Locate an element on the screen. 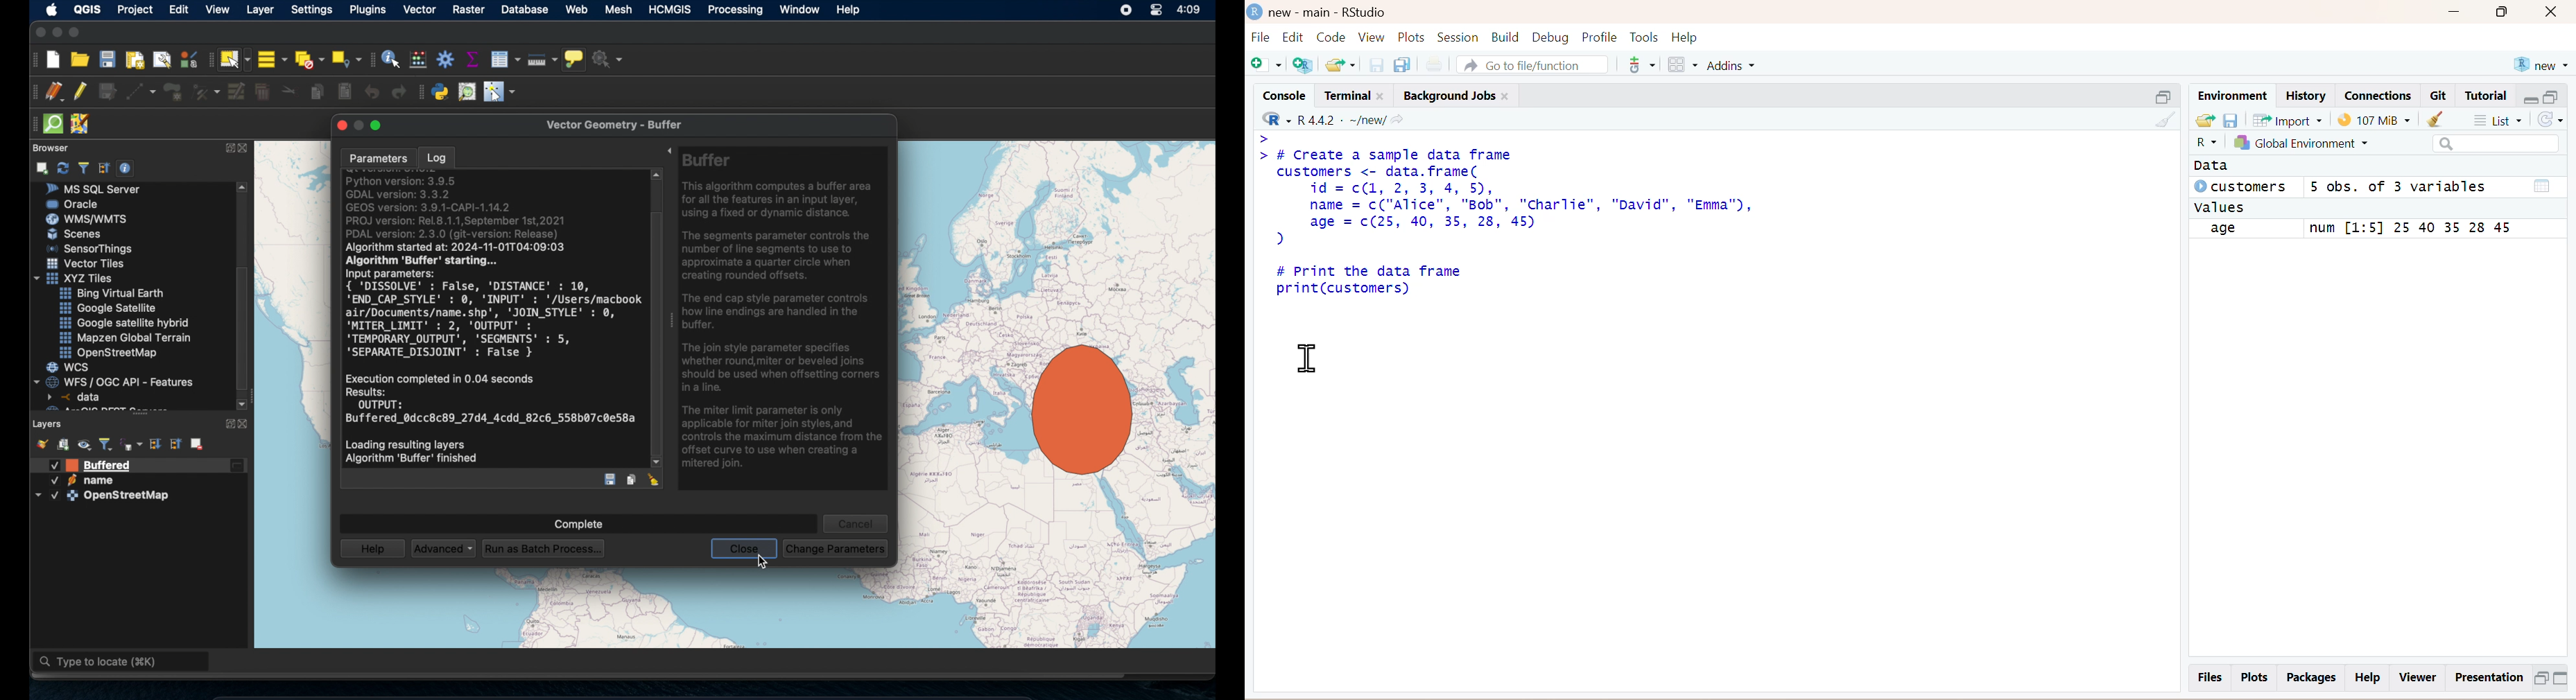  Console is located at coordinates (1281, 94).